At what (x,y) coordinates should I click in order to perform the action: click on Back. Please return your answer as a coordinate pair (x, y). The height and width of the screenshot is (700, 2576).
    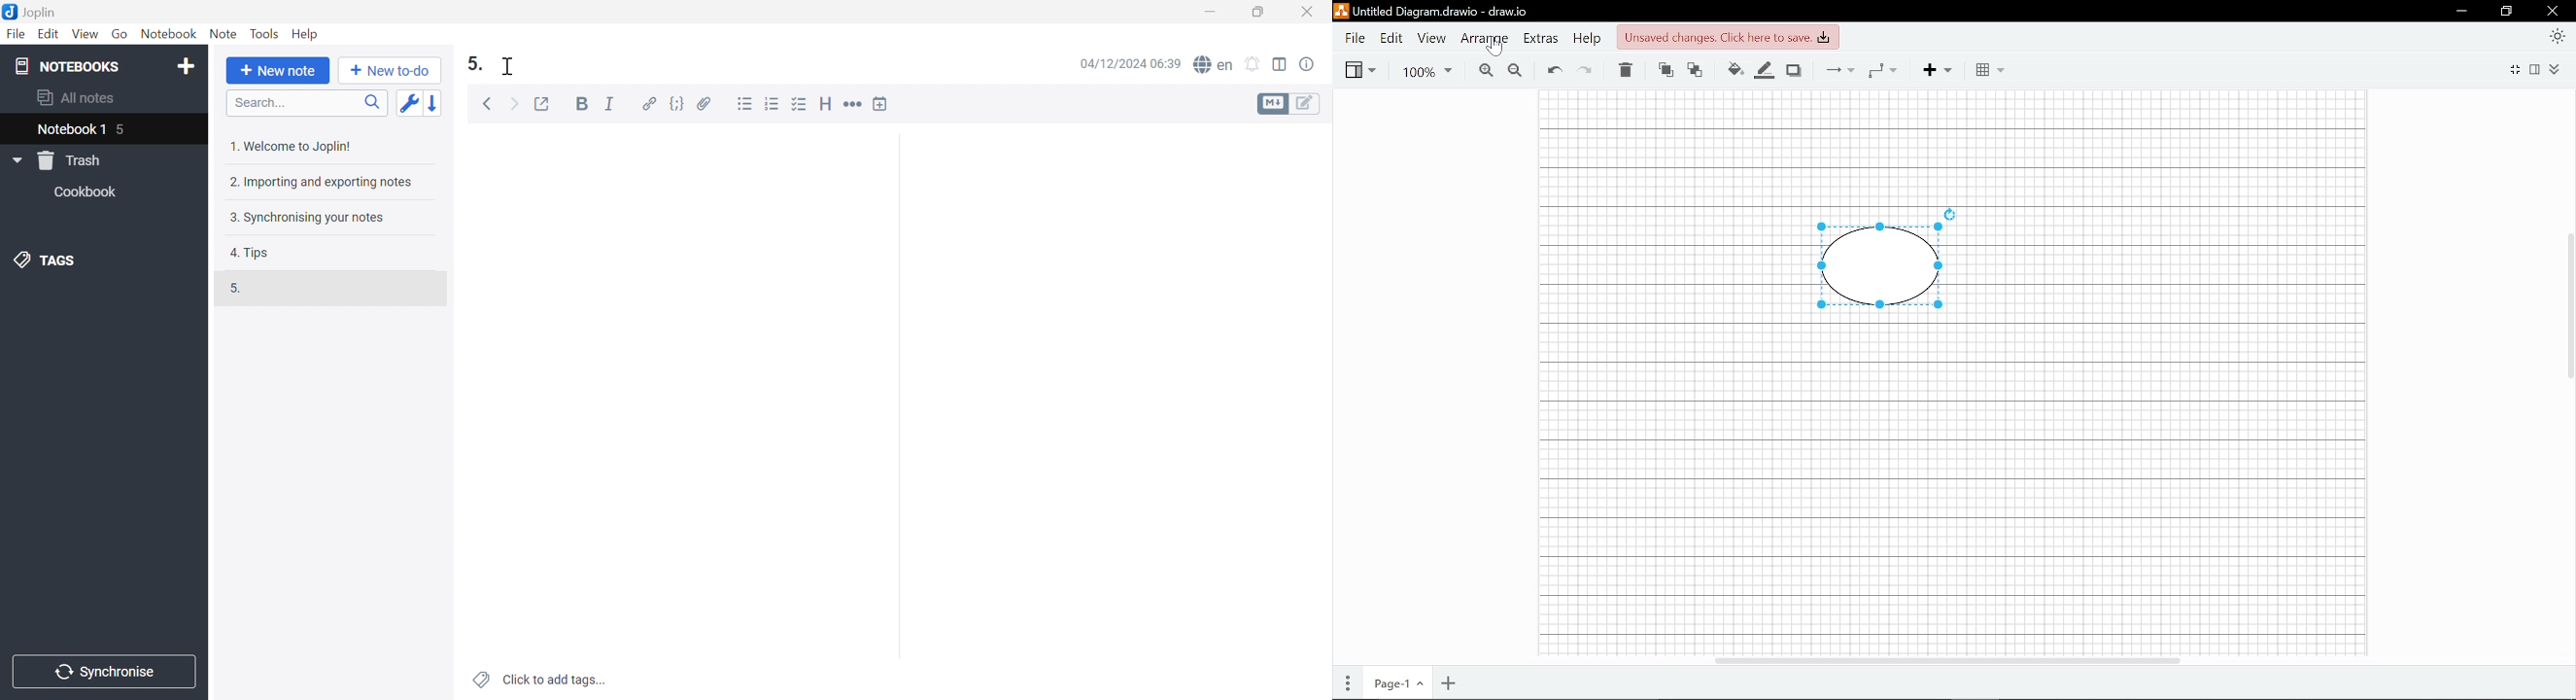
    Looking at the image, I should click on (486, 104).